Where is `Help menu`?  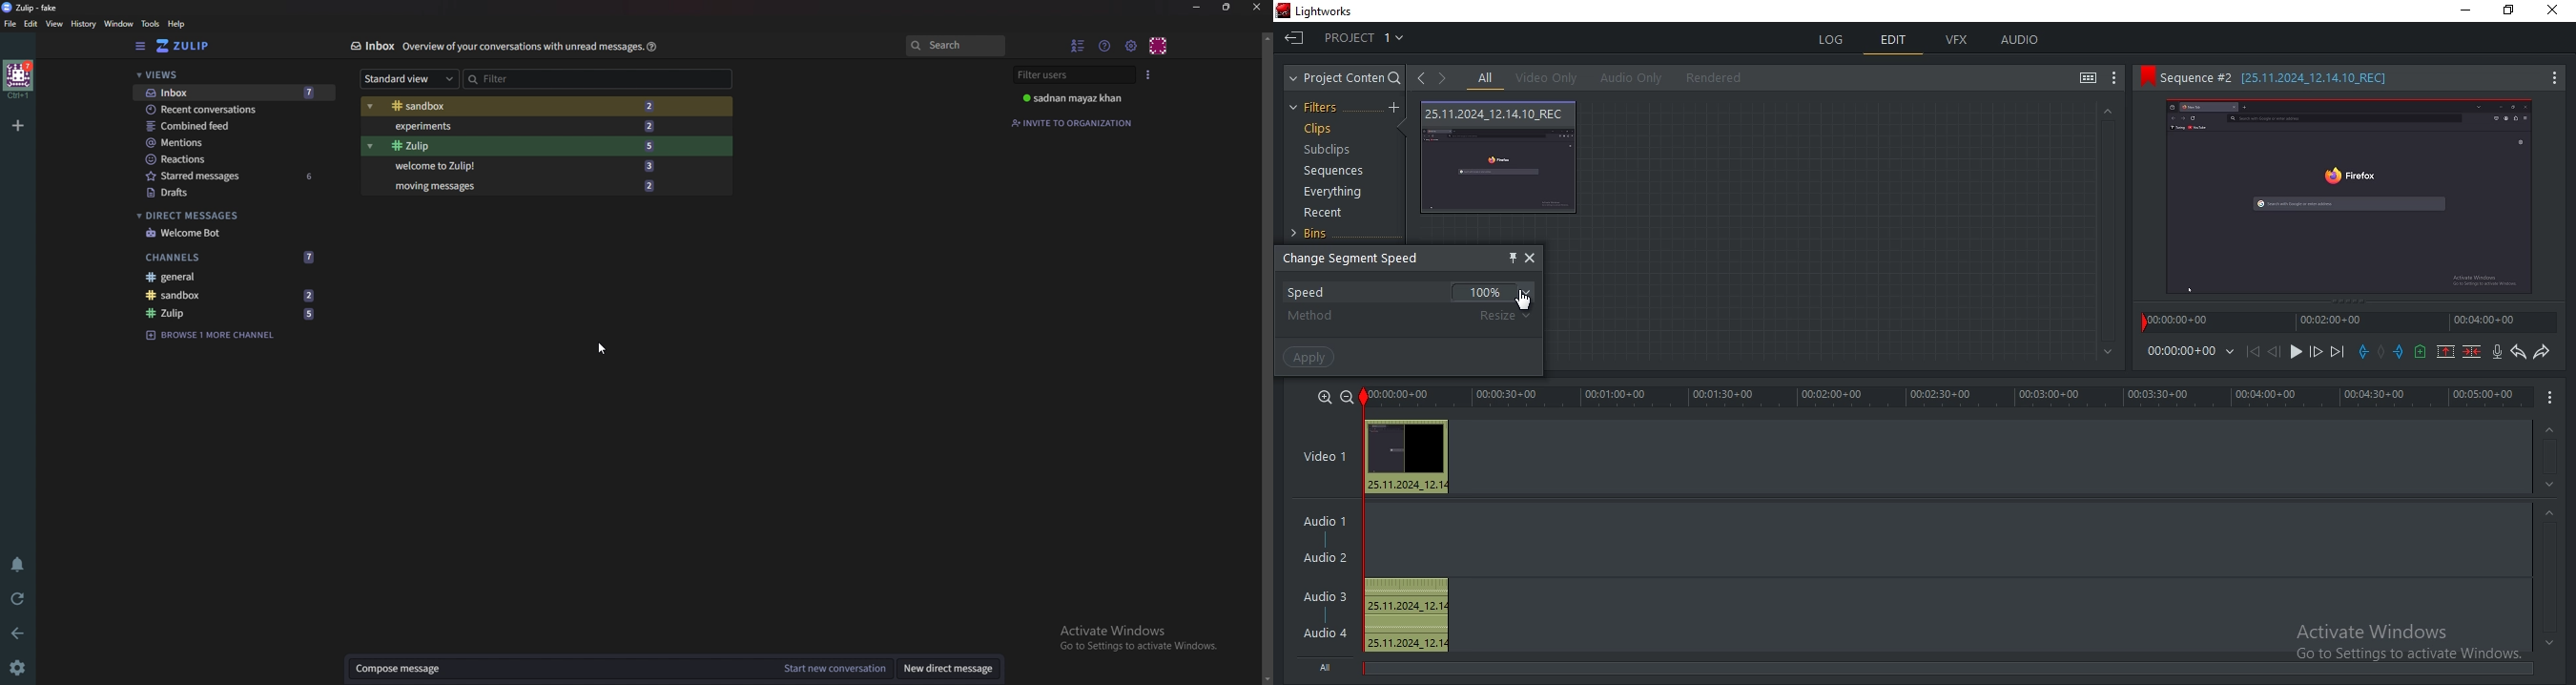 Help menu is located at coordinates (1107, 45).